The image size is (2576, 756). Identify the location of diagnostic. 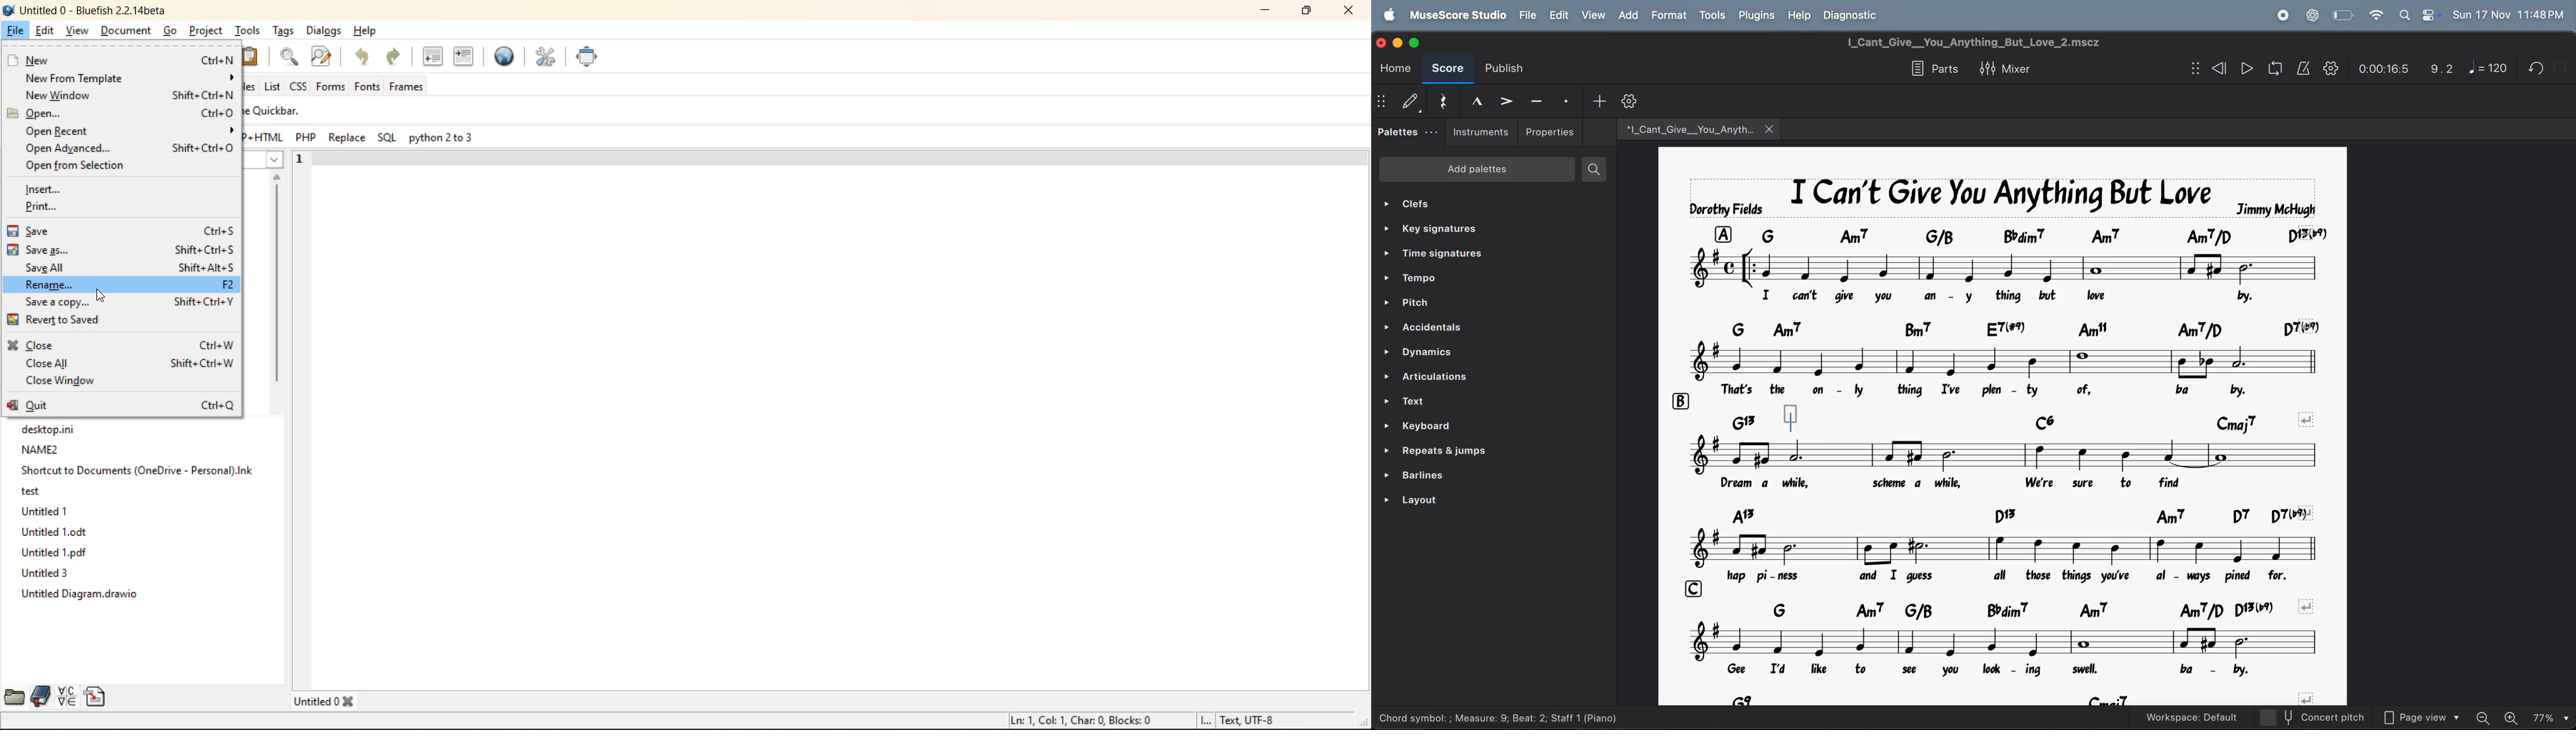
(1857, 17).